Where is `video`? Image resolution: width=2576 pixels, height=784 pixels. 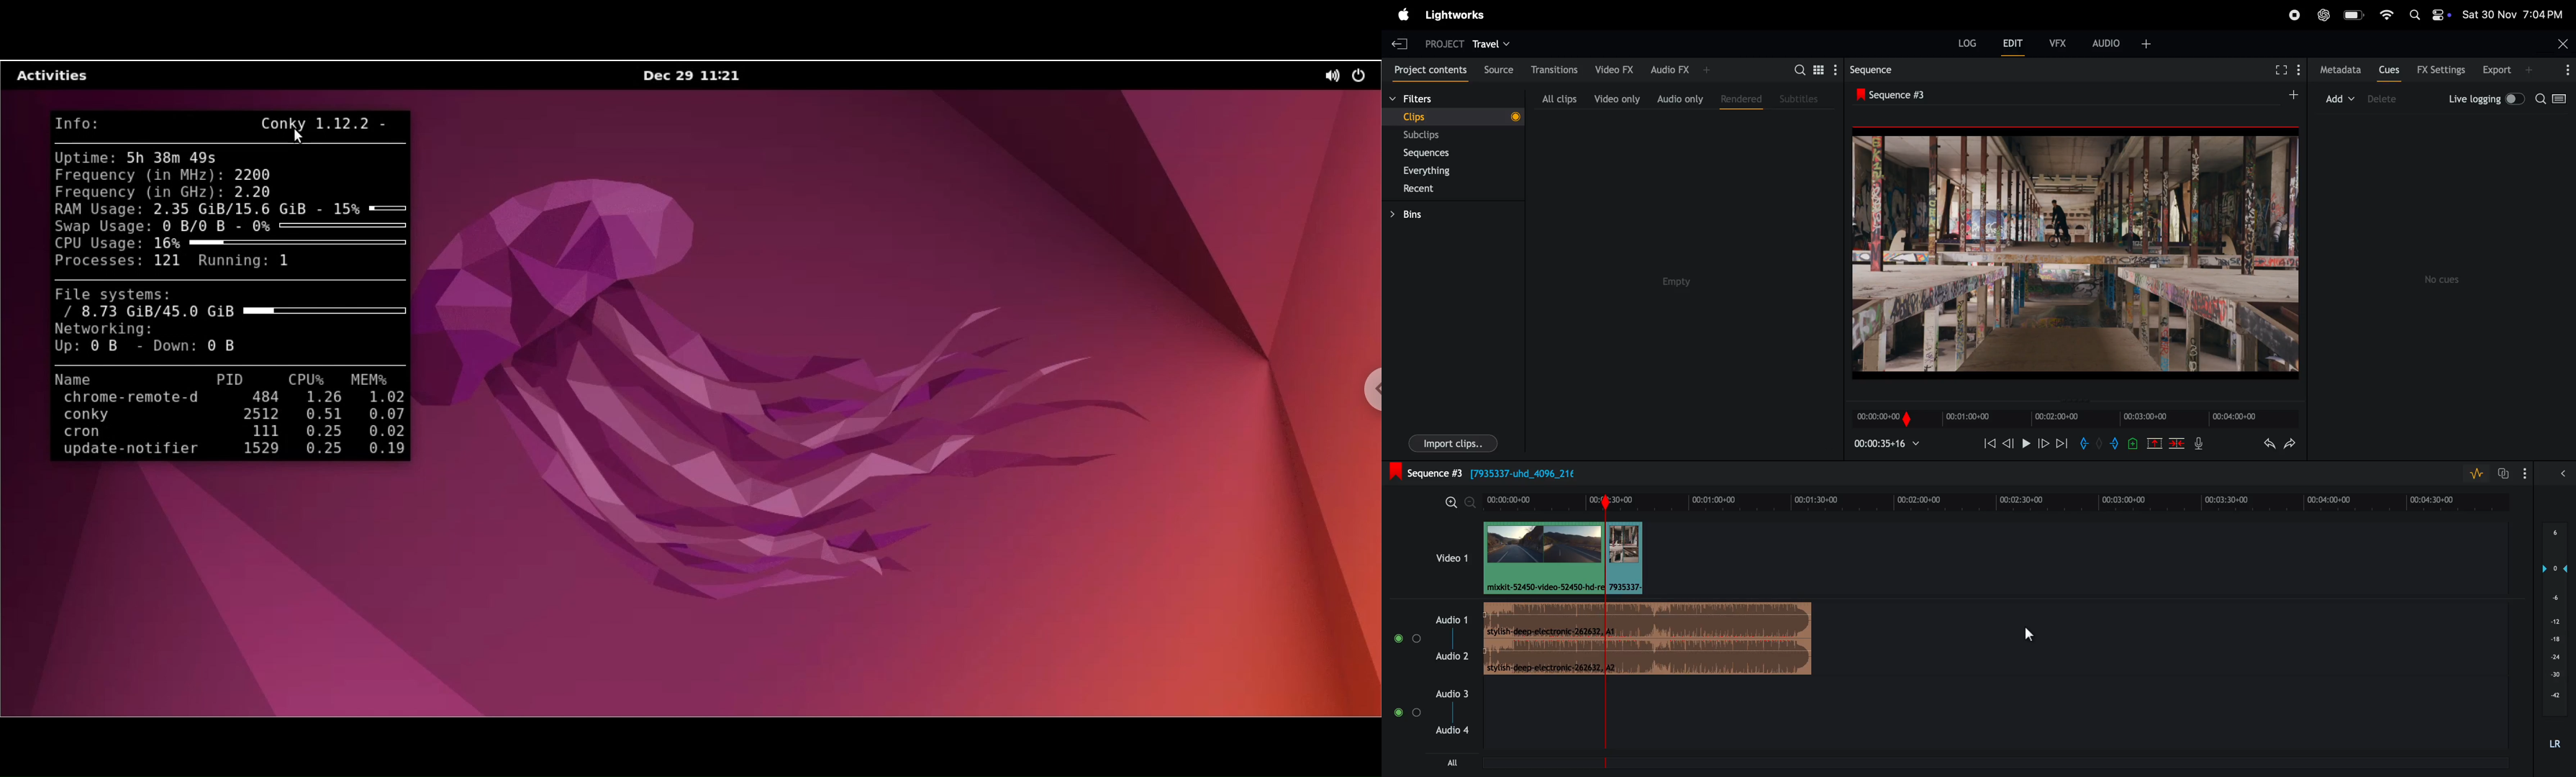
video is located at coordinates (1442, 557).